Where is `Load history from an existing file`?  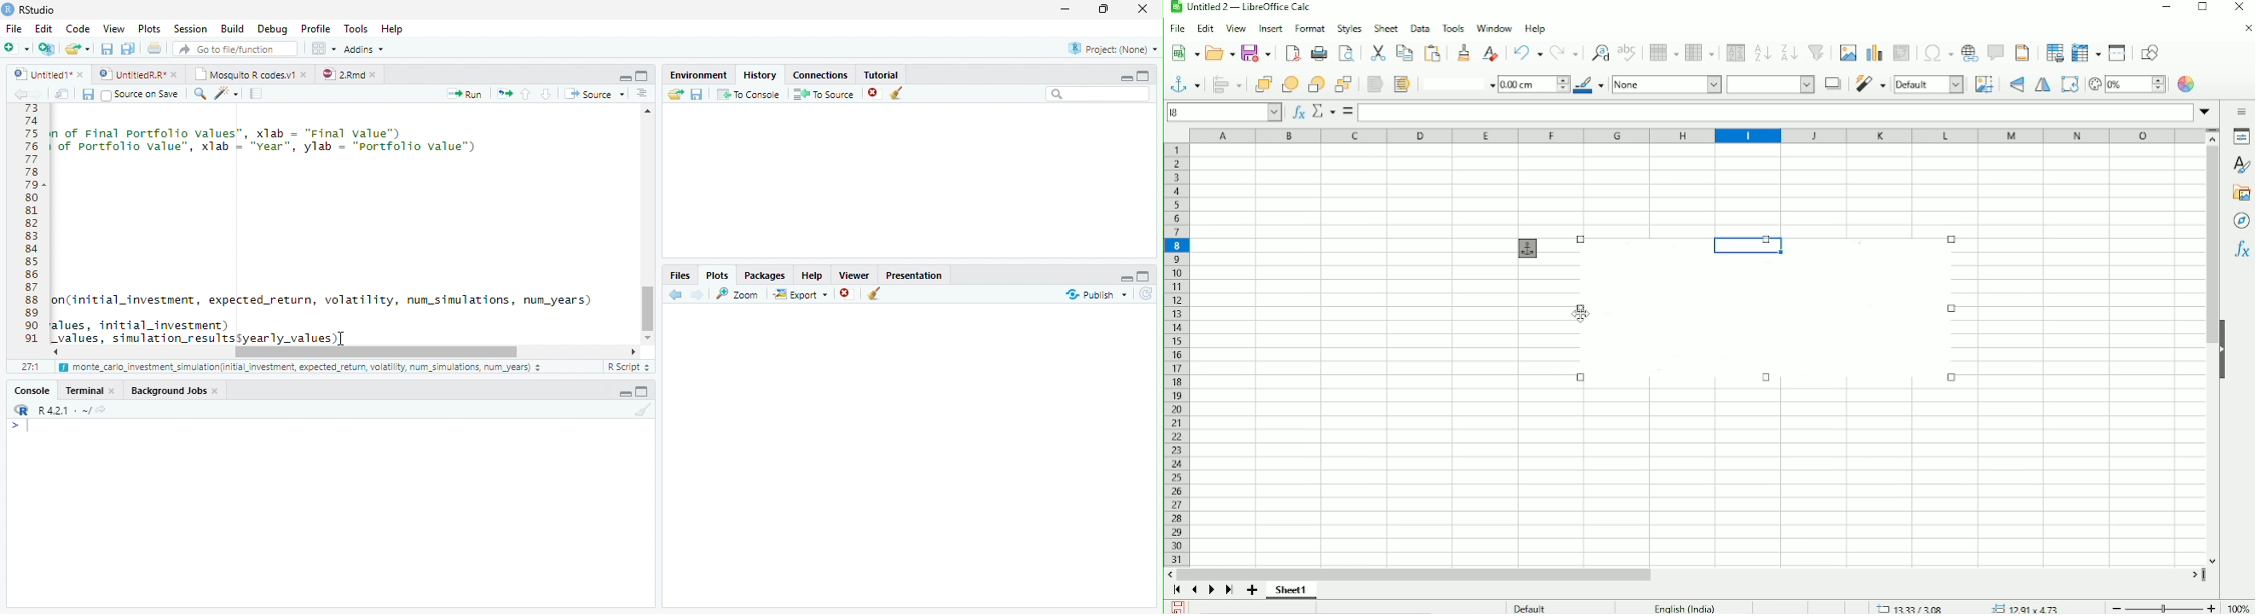
Load history from an existing file is located at coordinates (675, 95).